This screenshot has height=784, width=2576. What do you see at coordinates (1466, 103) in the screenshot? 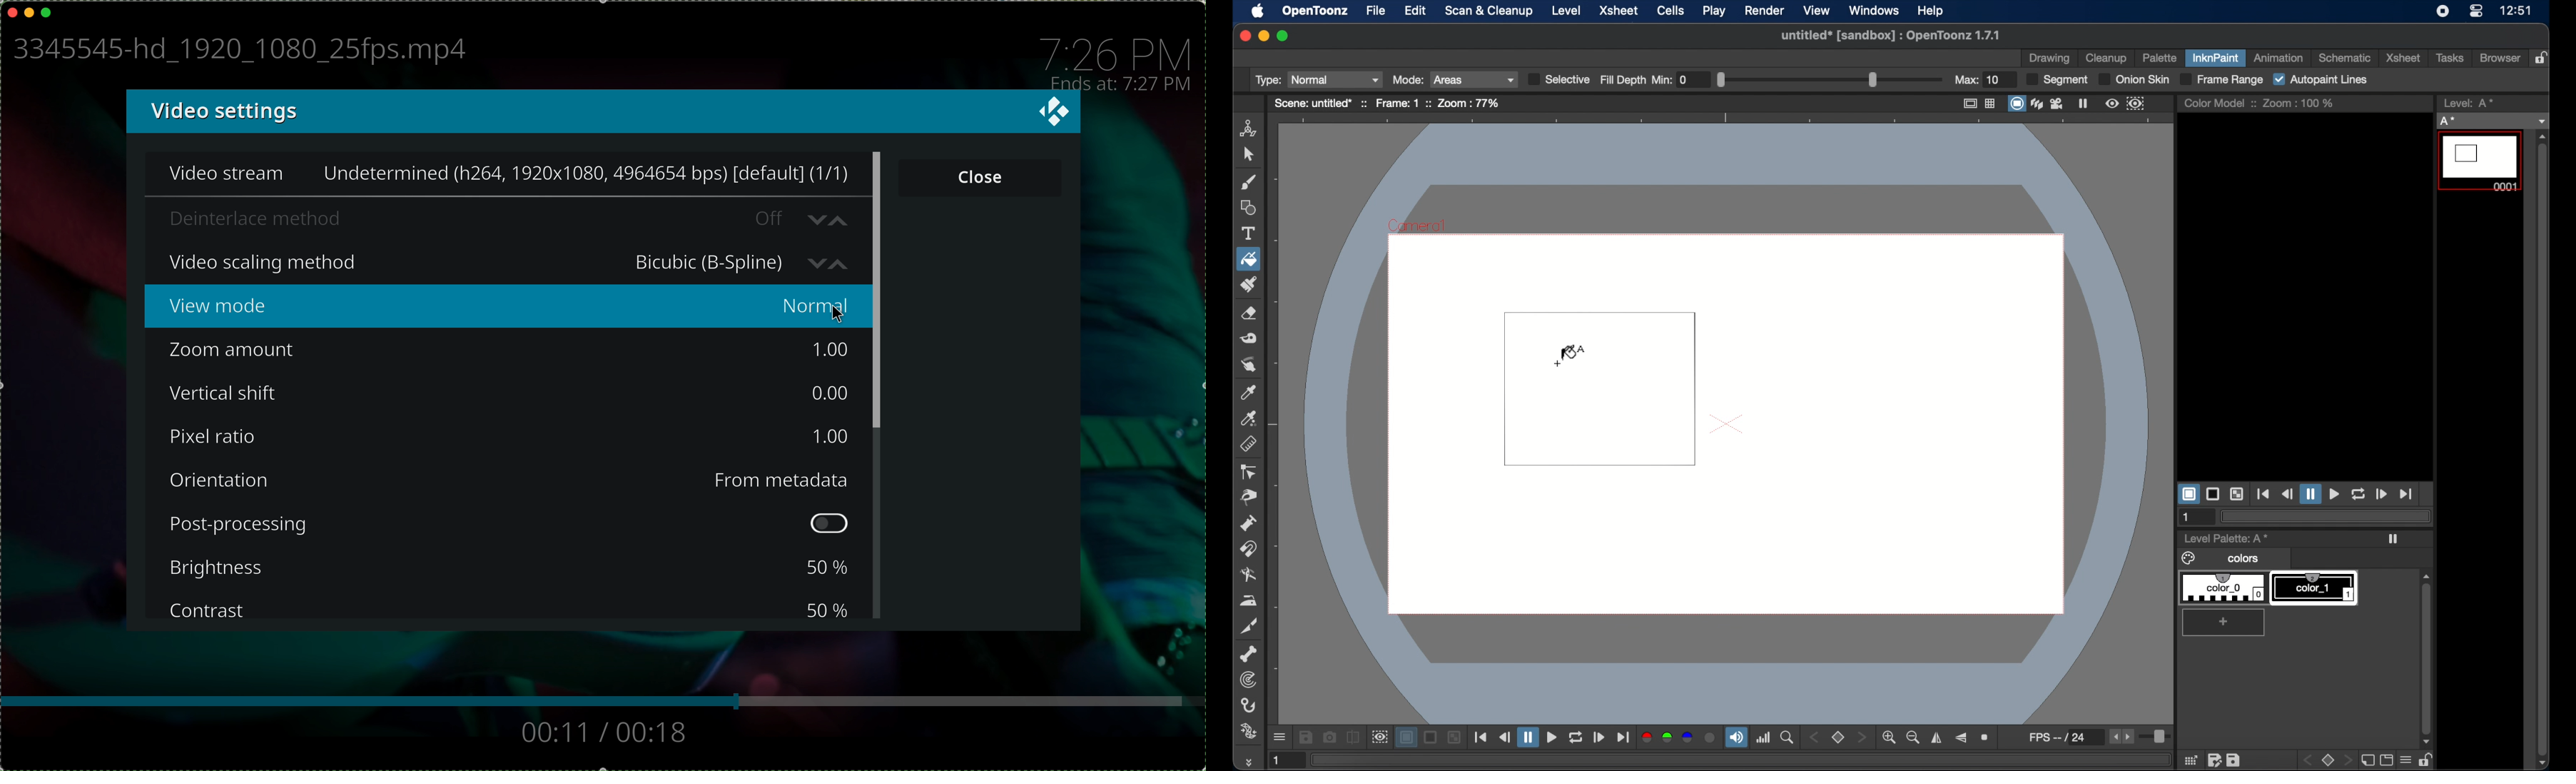
I see `zoom : 77%` at bounding box center [1466, 103].